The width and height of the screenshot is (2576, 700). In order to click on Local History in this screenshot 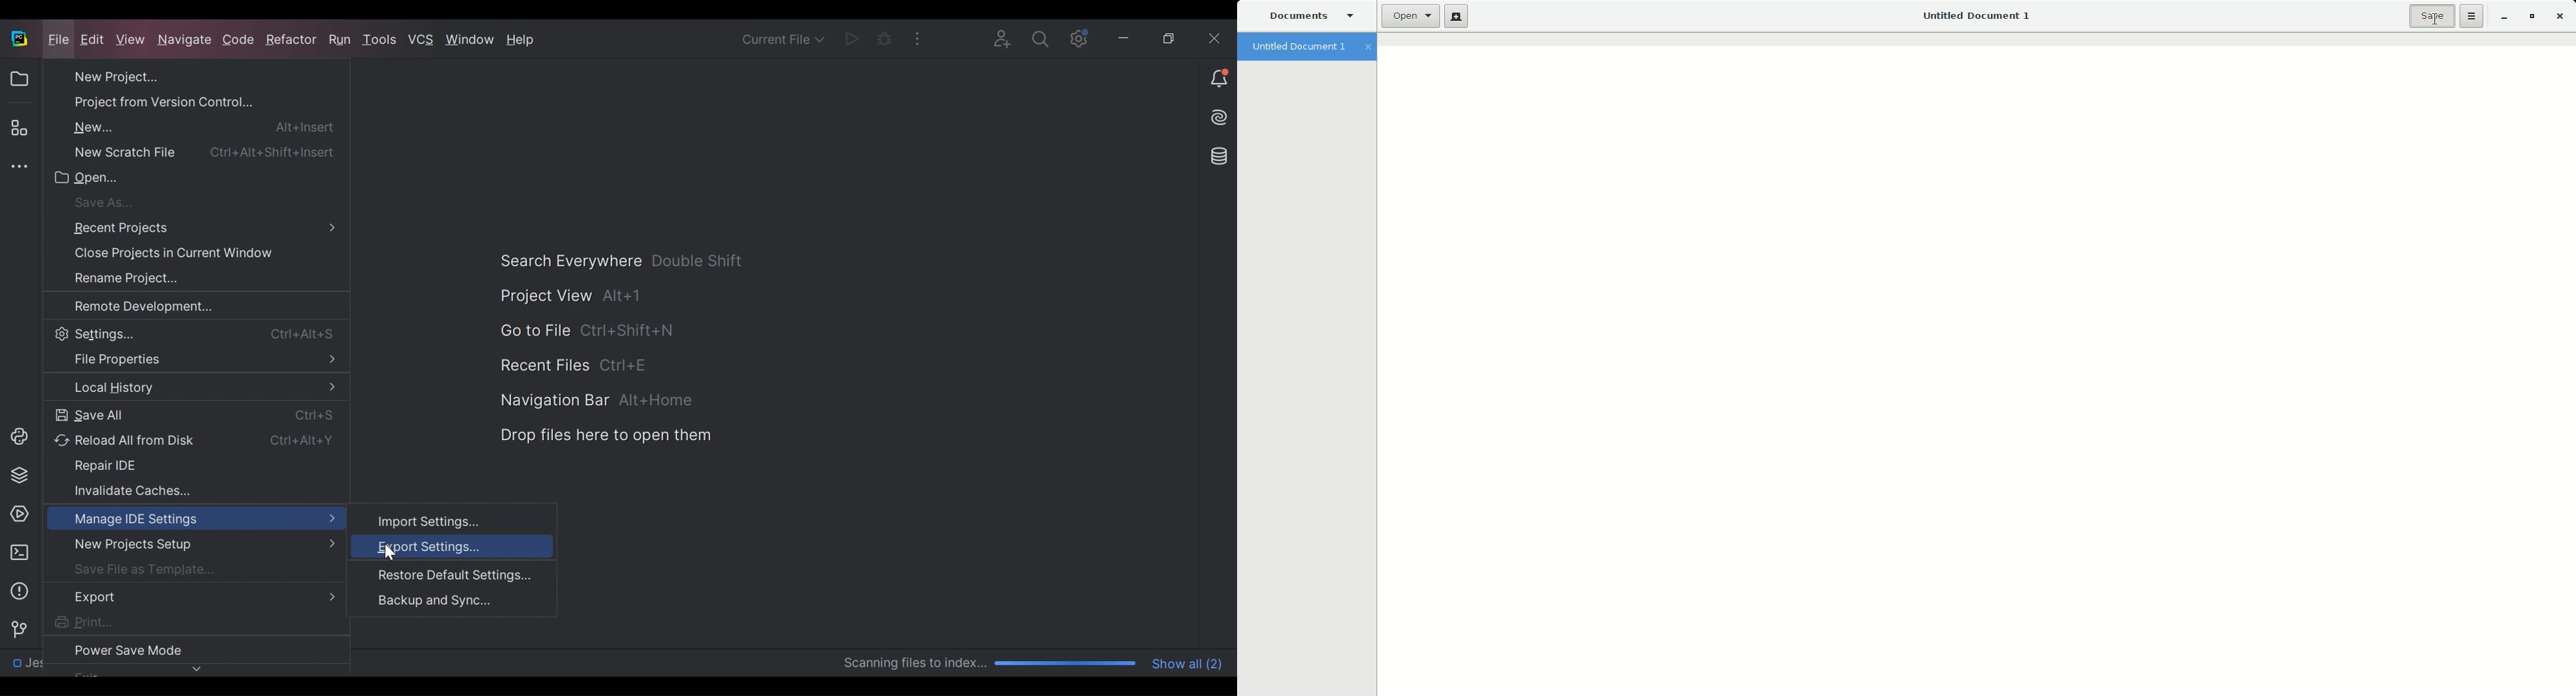, I will do `click(192, 388)`.